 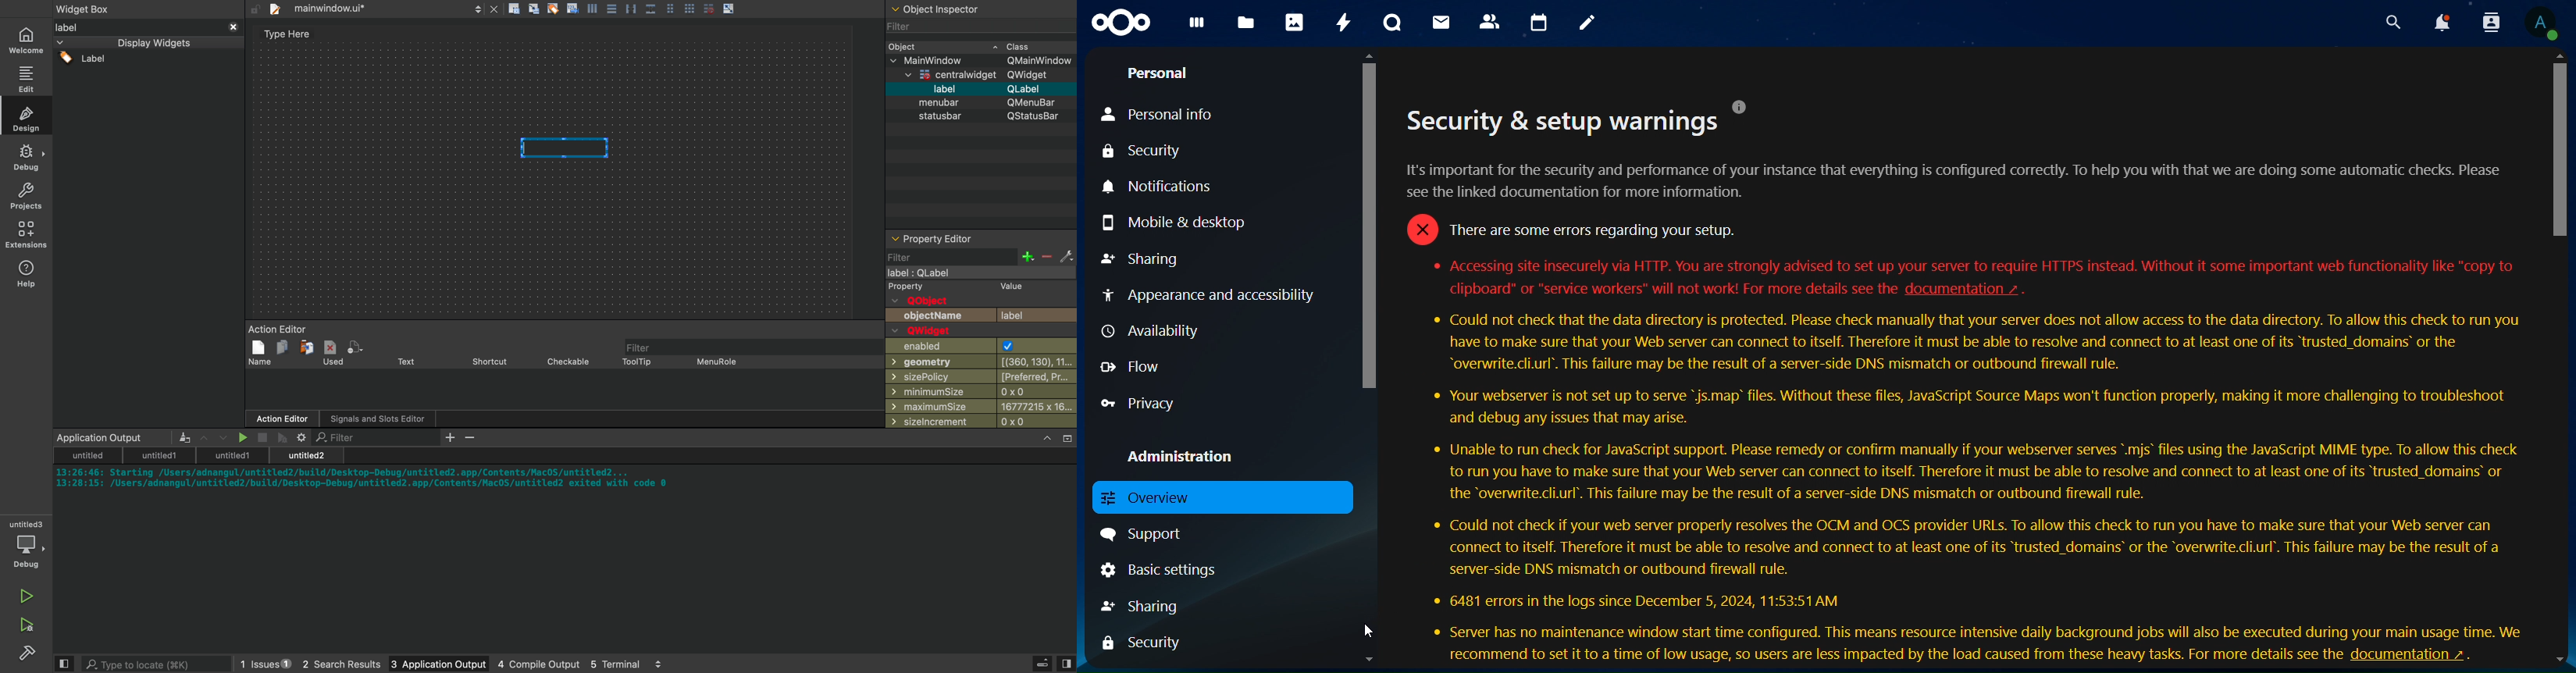 What do you see at coordinates (1163, 74) in the screenshot?
I see `personal` at bounding box center [1163, 74].